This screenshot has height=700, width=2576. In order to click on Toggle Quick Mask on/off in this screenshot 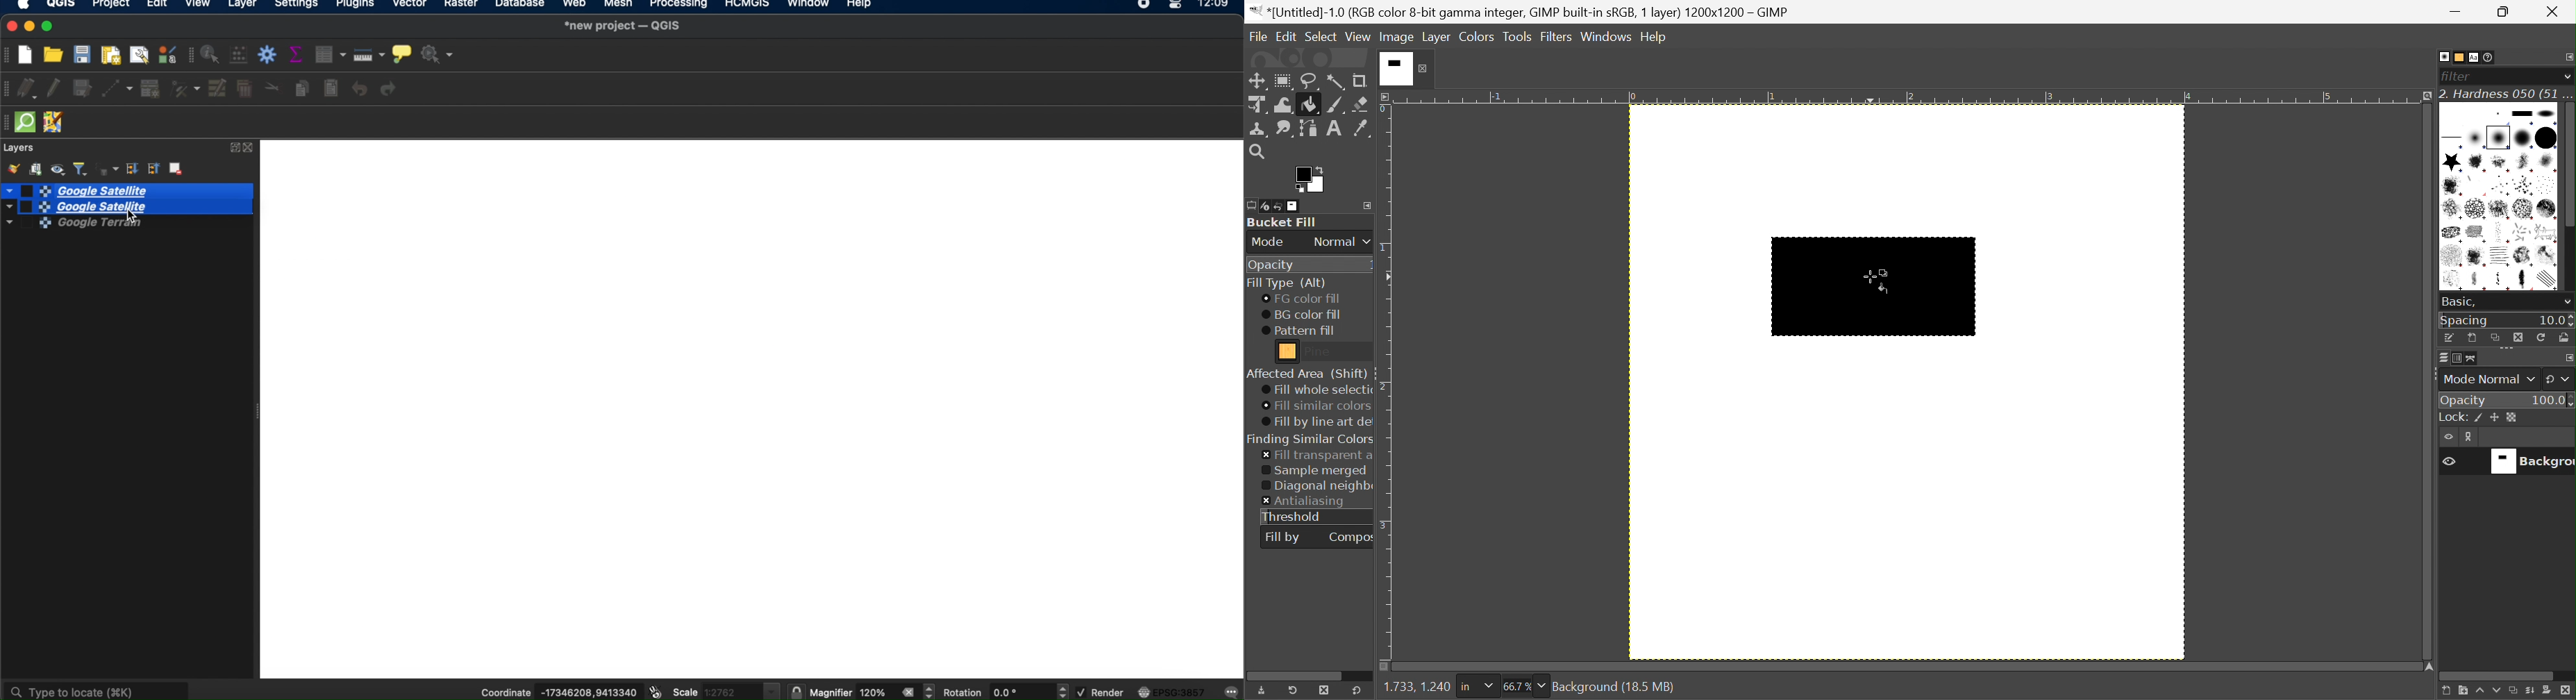, I will do `click(1384, 667)`.